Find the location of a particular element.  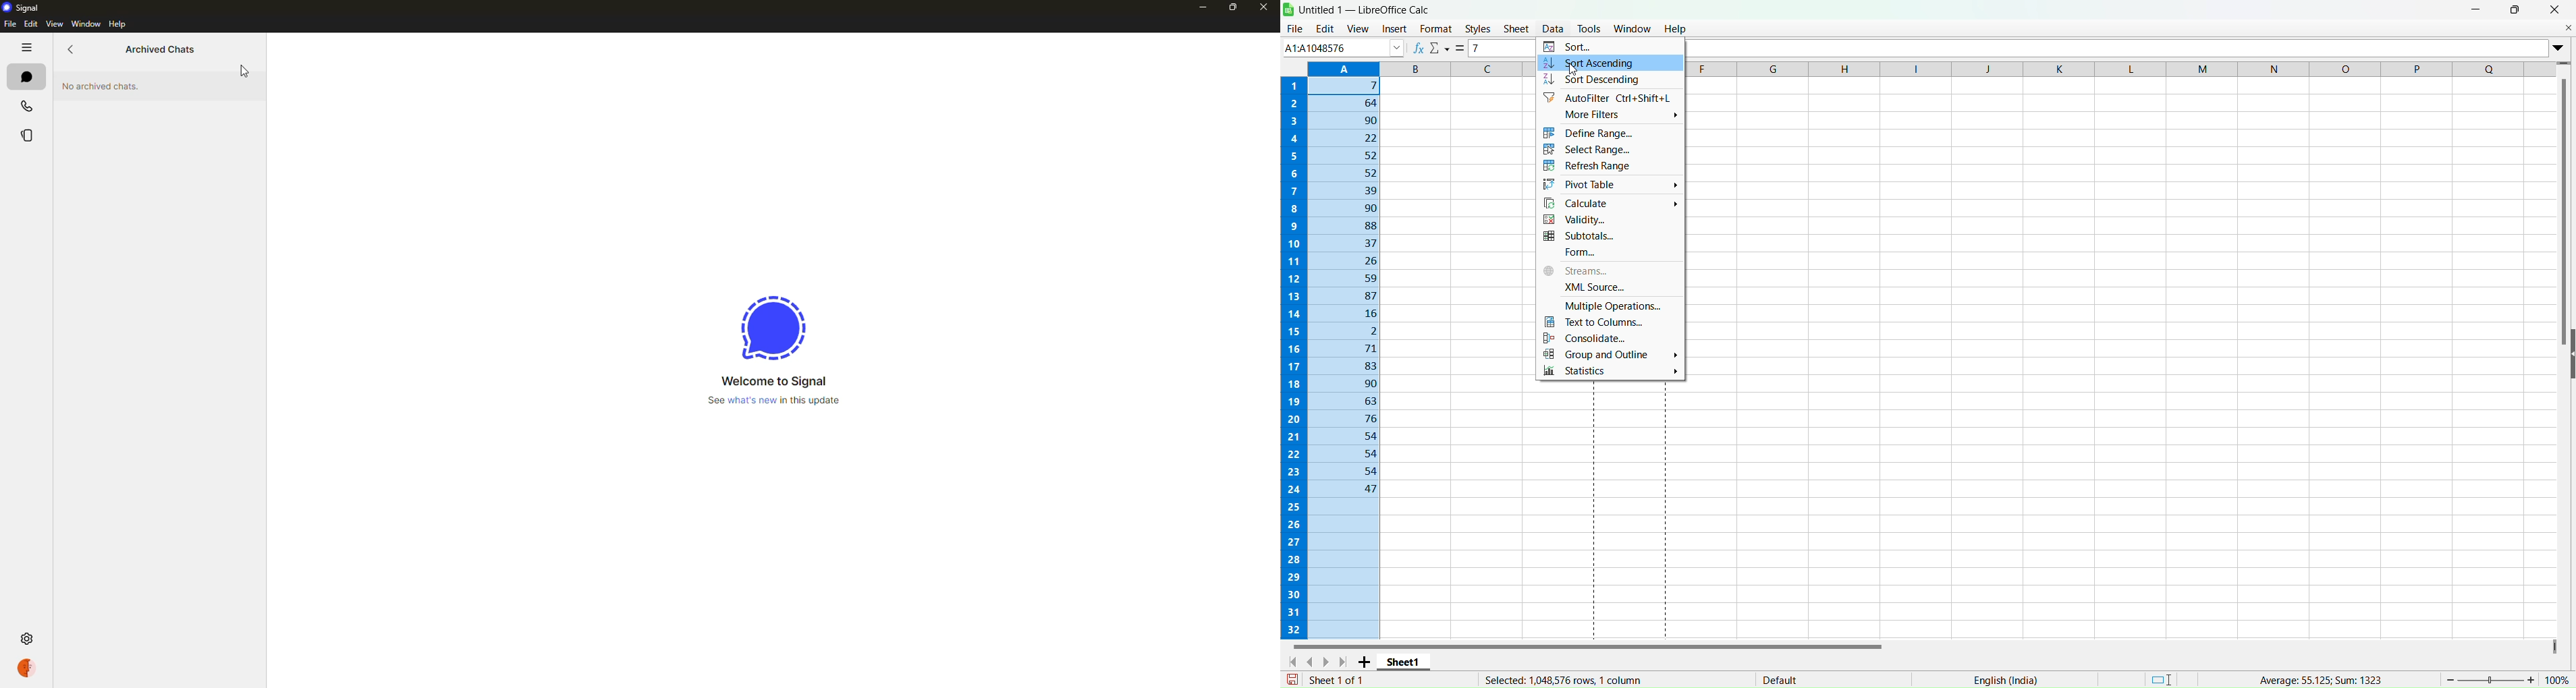

Refresh Range is located at coordinates (1606, 166).